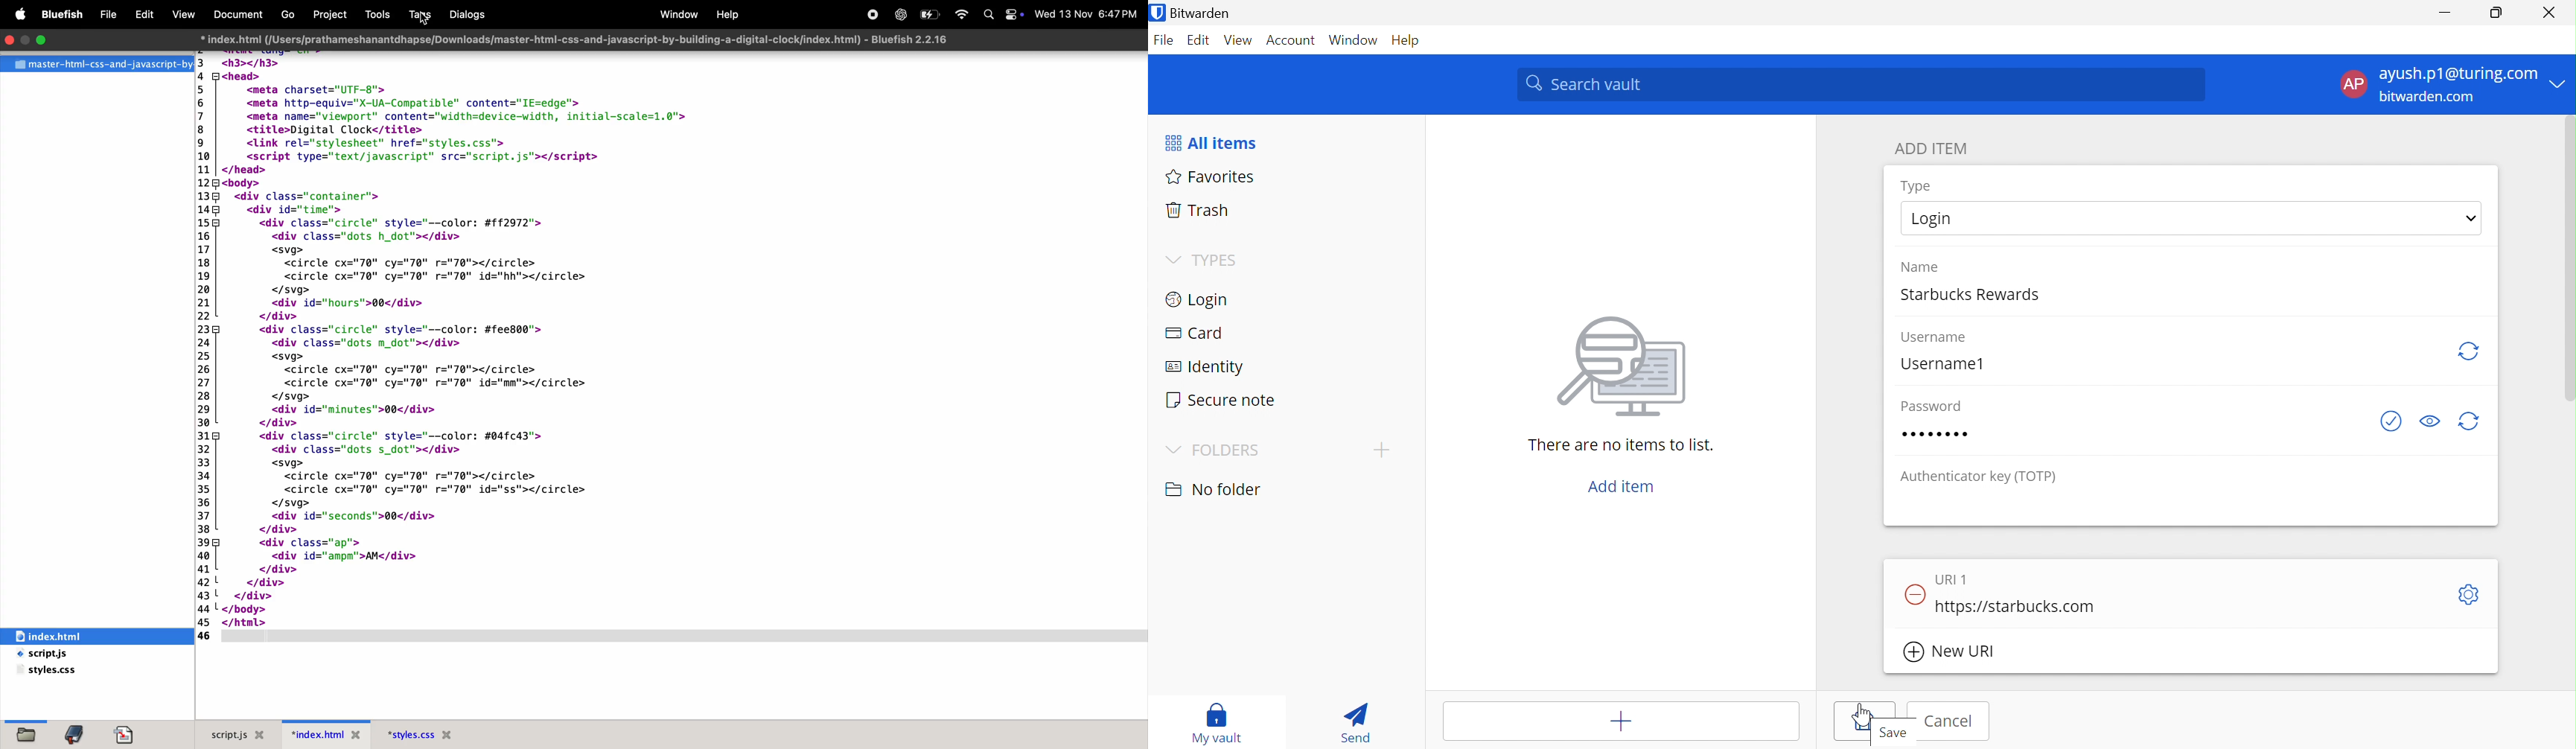 The image size is (2576, 756). I want to click on TYPES, so click(1220, 260).